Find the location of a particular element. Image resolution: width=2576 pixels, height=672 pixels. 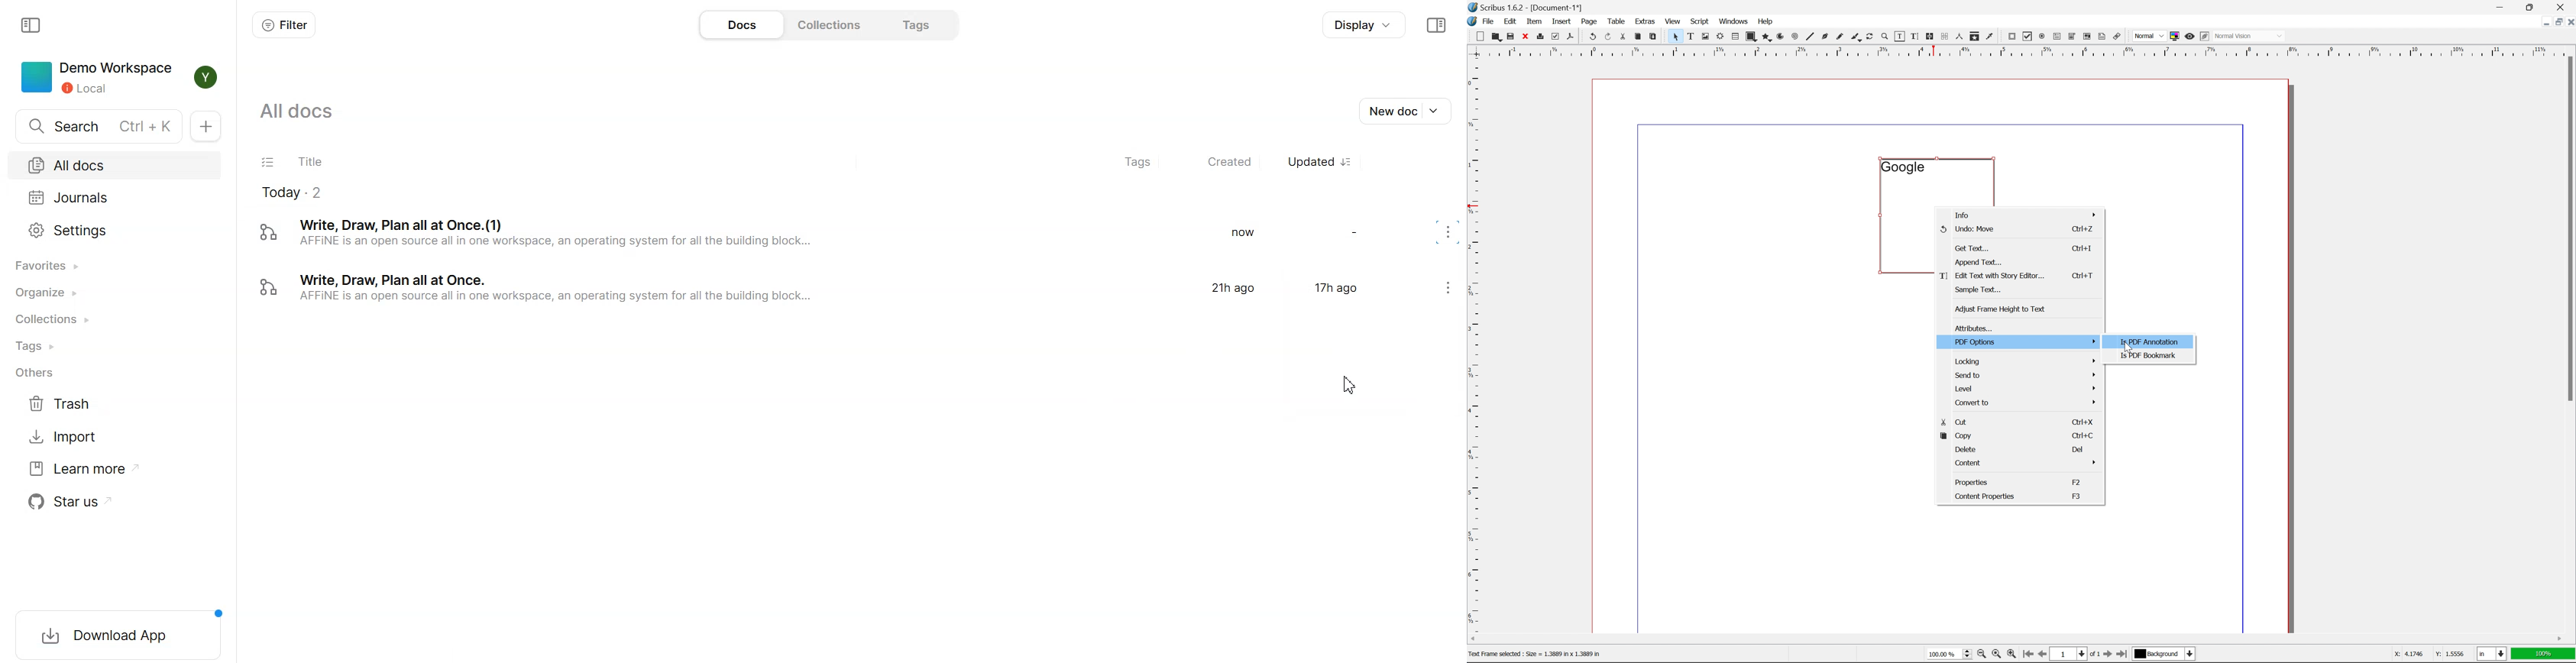

Journals is located at coordinates (79, 196).